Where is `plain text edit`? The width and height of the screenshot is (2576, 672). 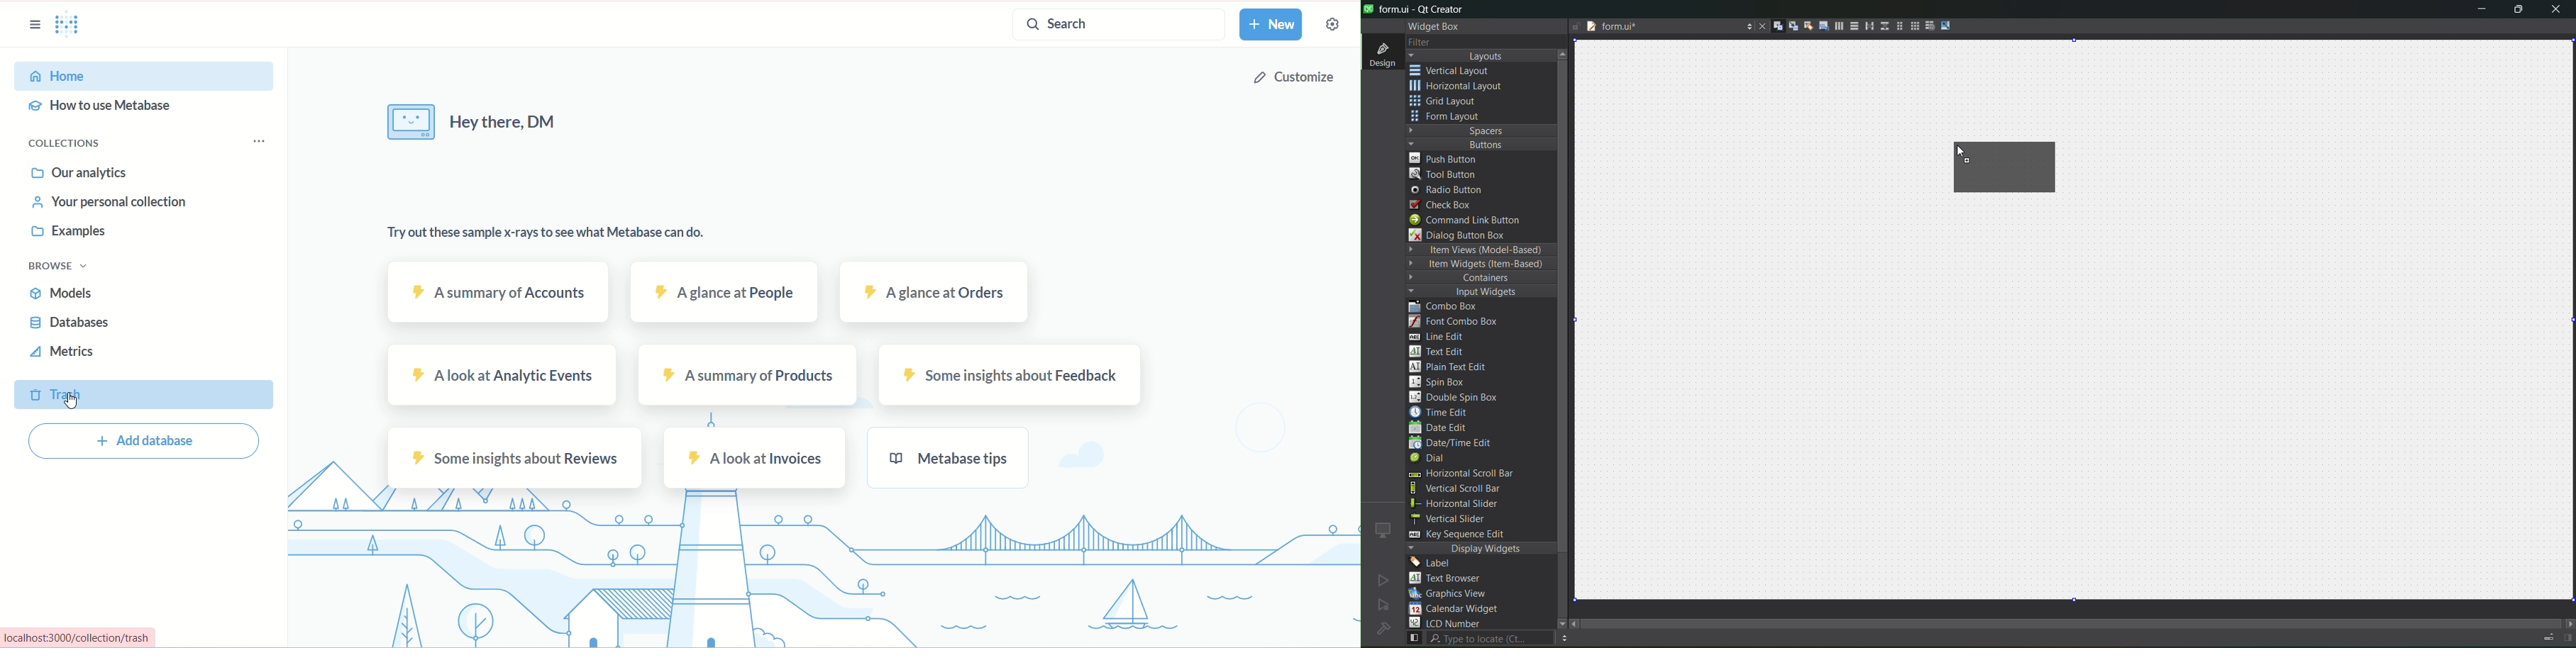
plain text edit is located at coordinates (1453, 368).